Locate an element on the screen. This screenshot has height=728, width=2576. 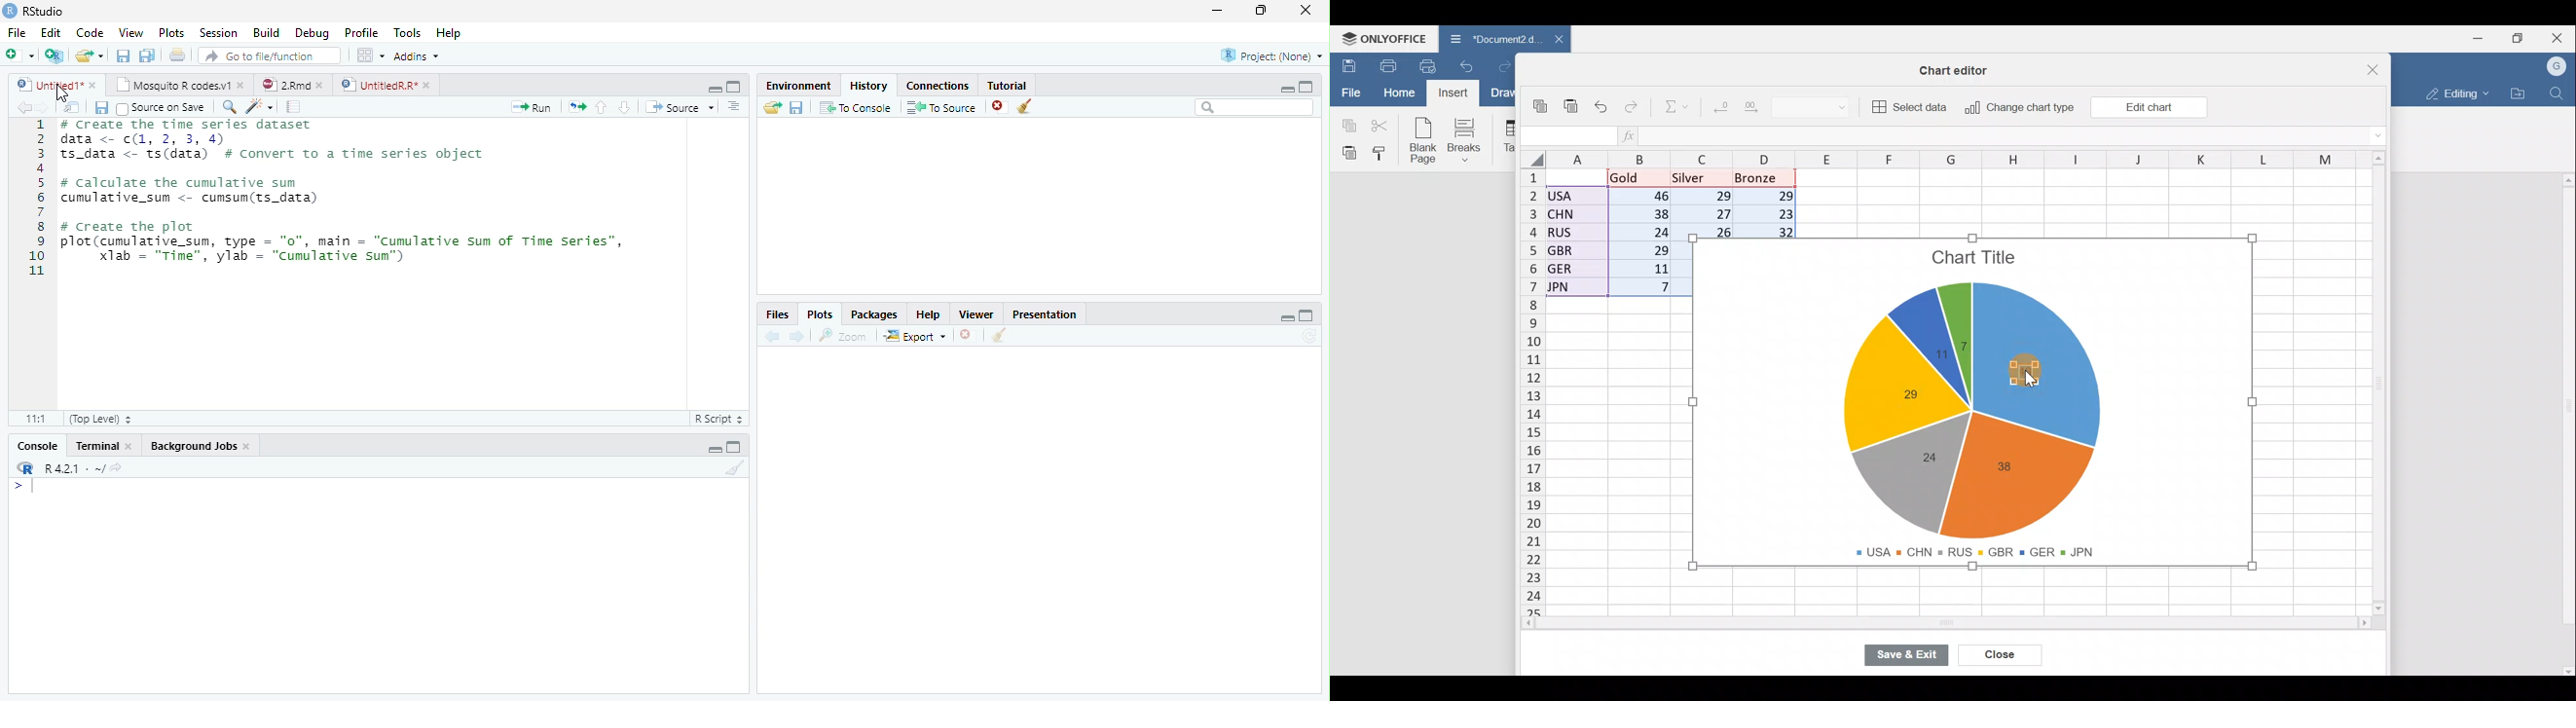
History is located at coordinates (866, 86).